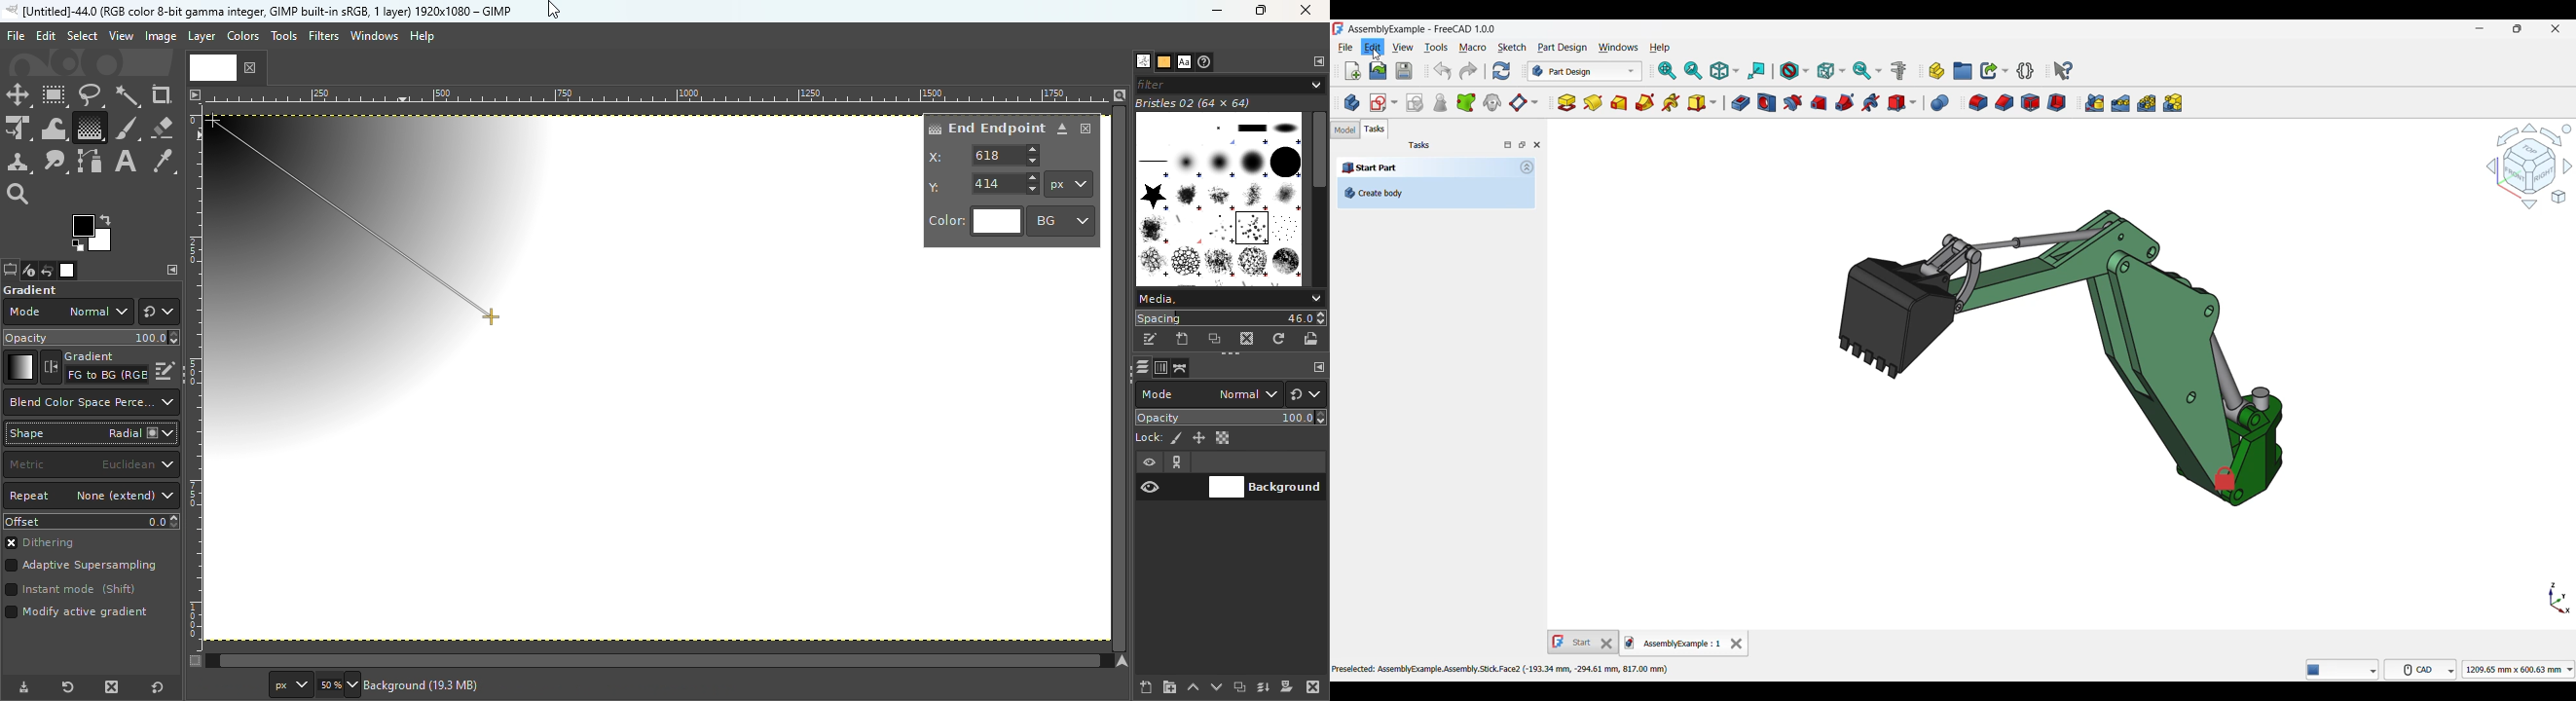  Describe the element at coordinates (1219, 192) in the screenshot. I see `Image Box` at that location.